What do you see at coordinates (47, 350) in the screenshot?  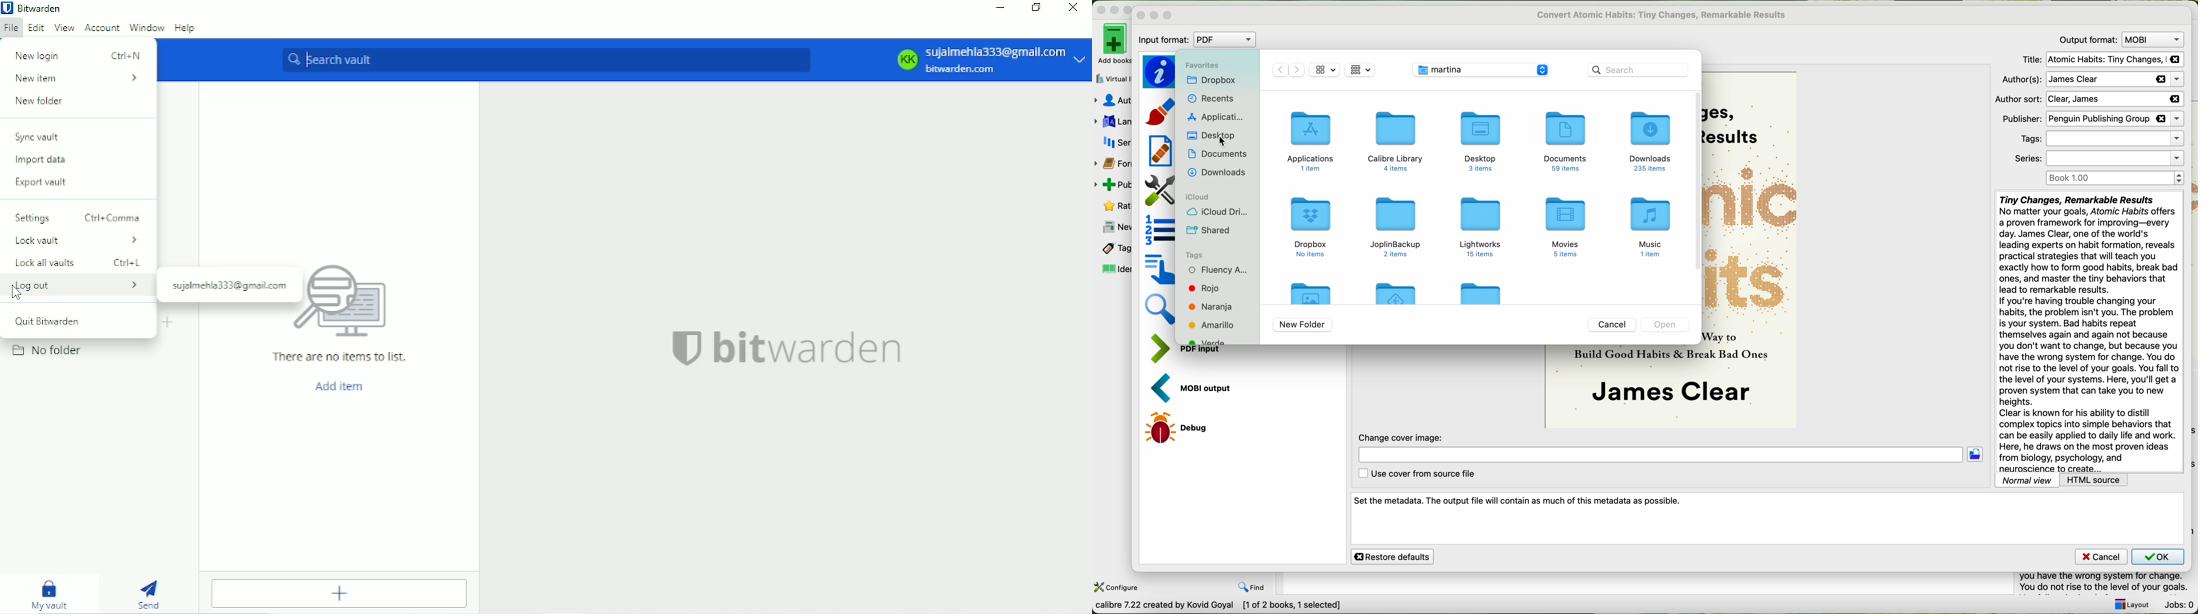 I see `No folder` at bounding box center [47, 350].